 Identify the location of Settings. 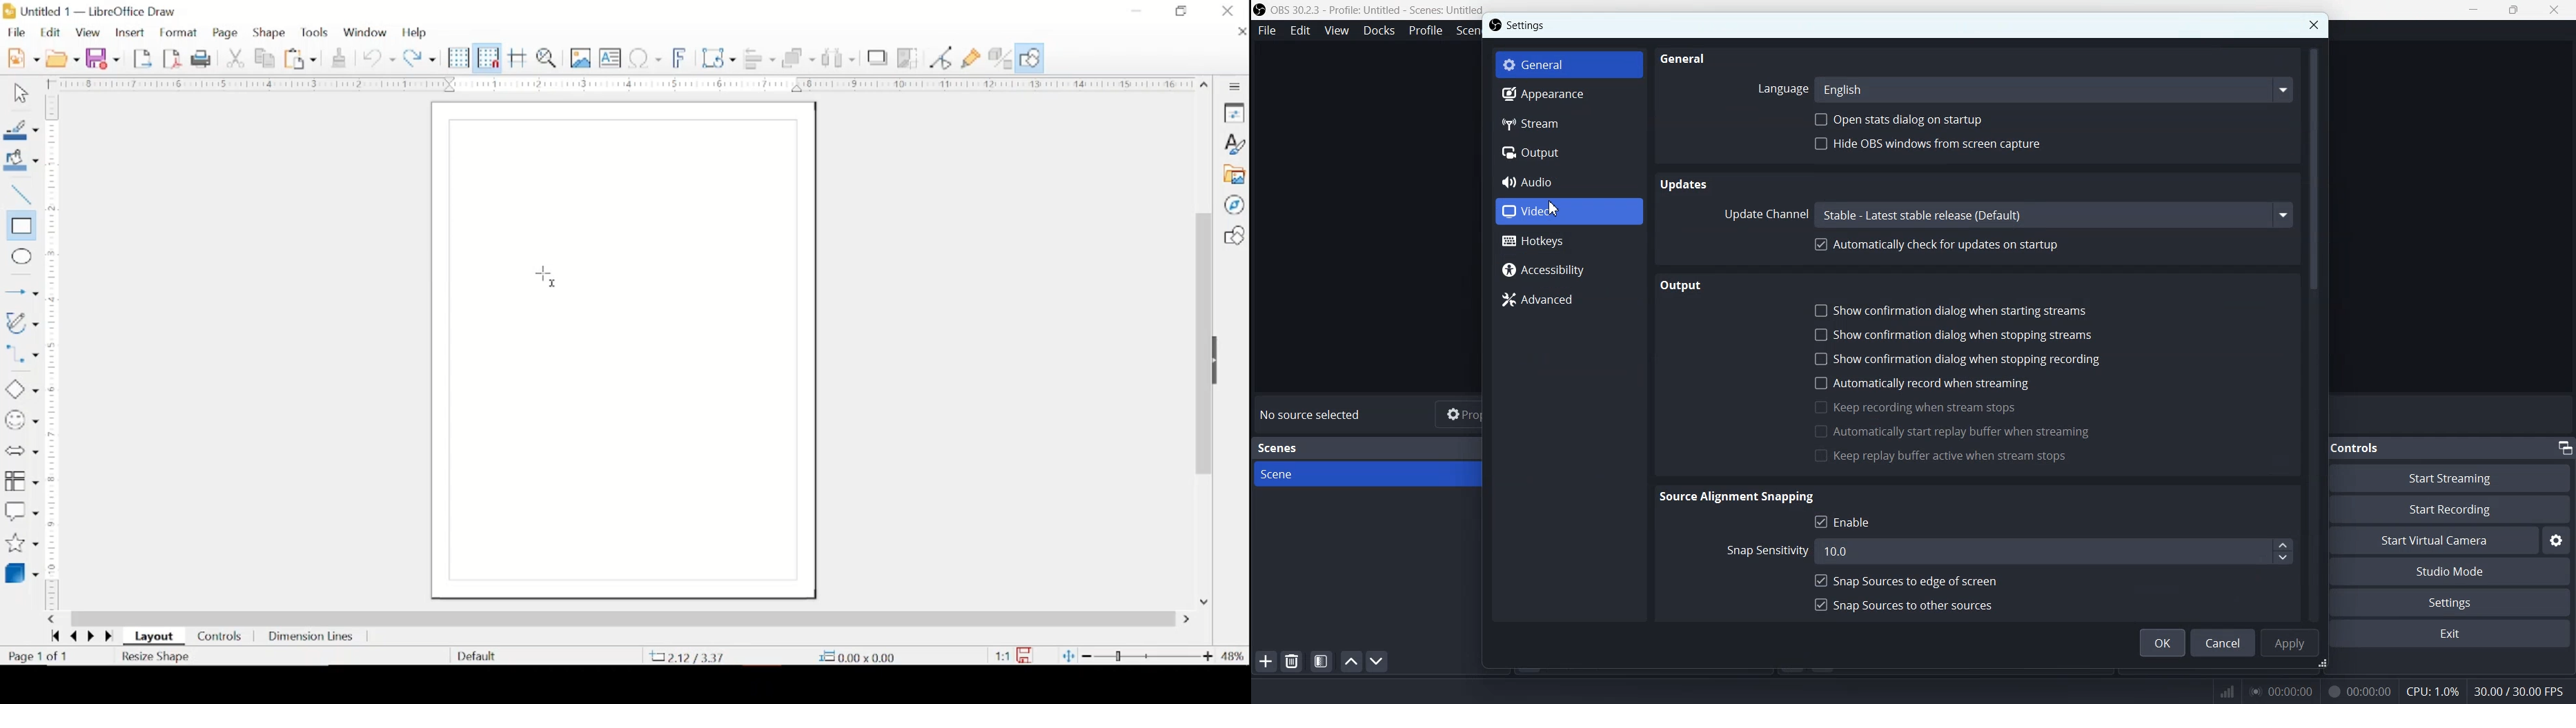
(2458, 602).